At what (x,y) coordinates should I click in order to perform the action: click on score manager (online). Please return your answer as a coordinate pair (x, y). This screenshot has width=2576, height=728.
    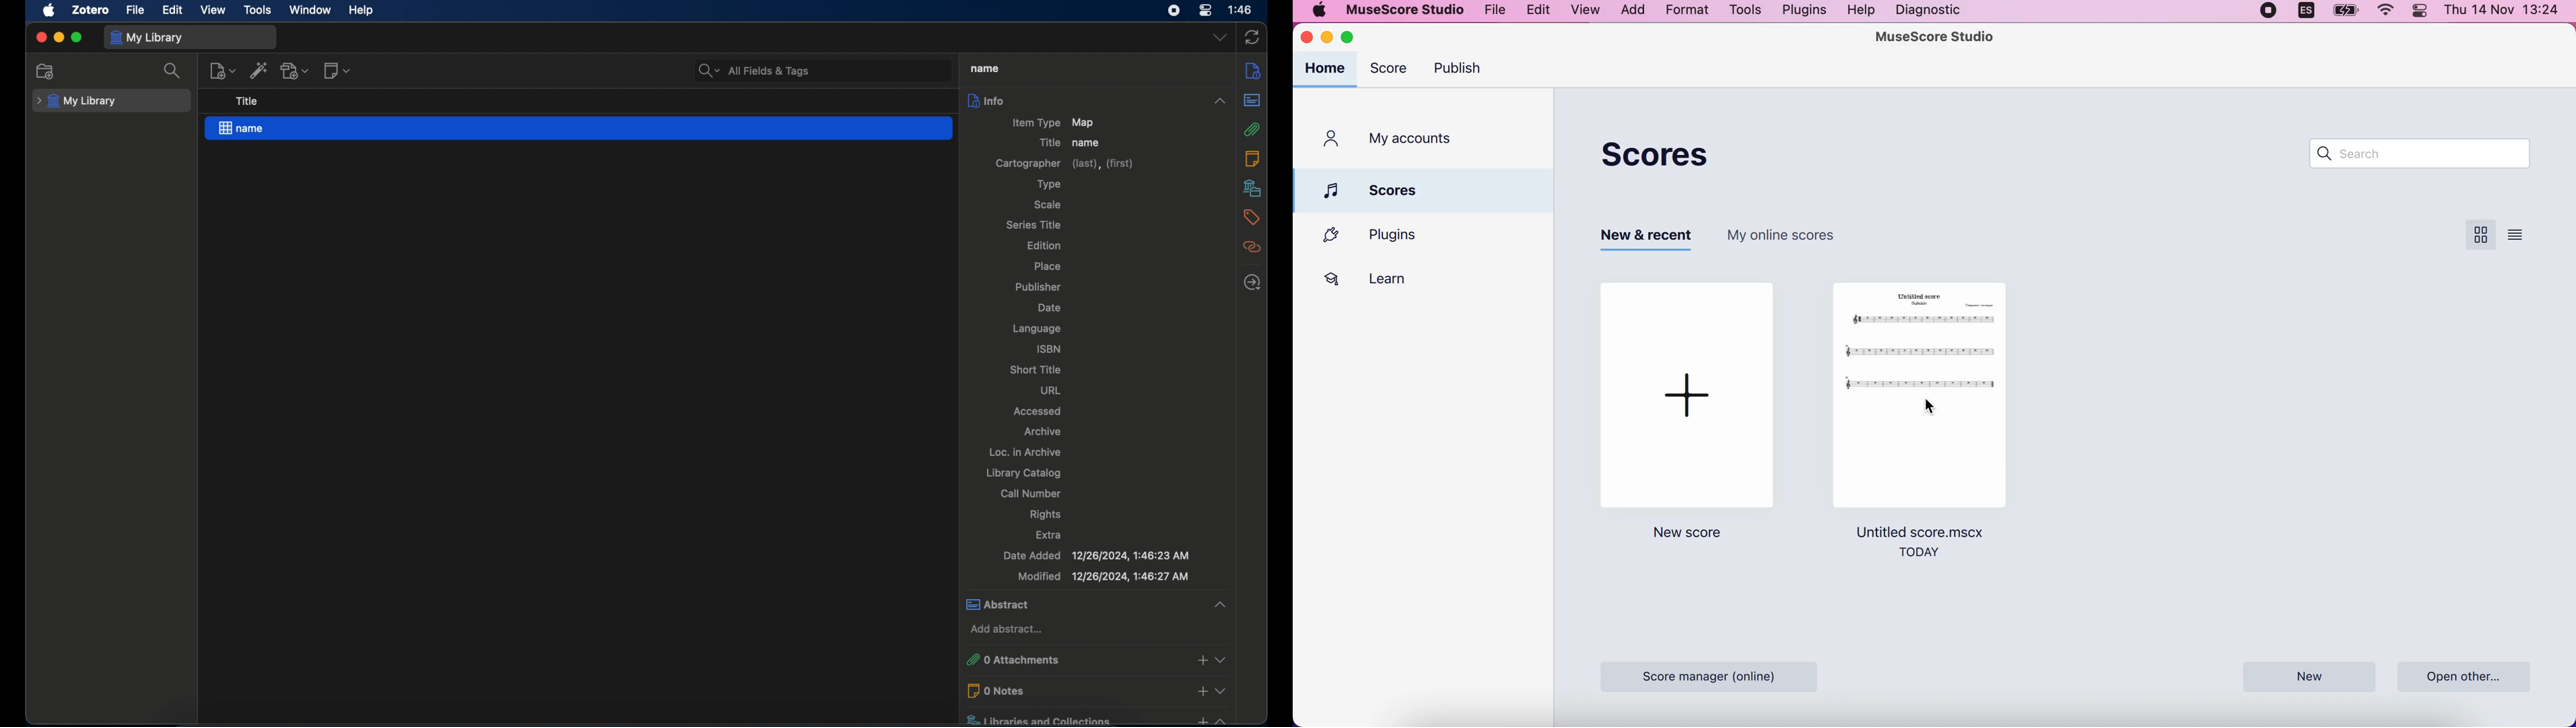
    Looking at the image, I should click on (1715, 675).